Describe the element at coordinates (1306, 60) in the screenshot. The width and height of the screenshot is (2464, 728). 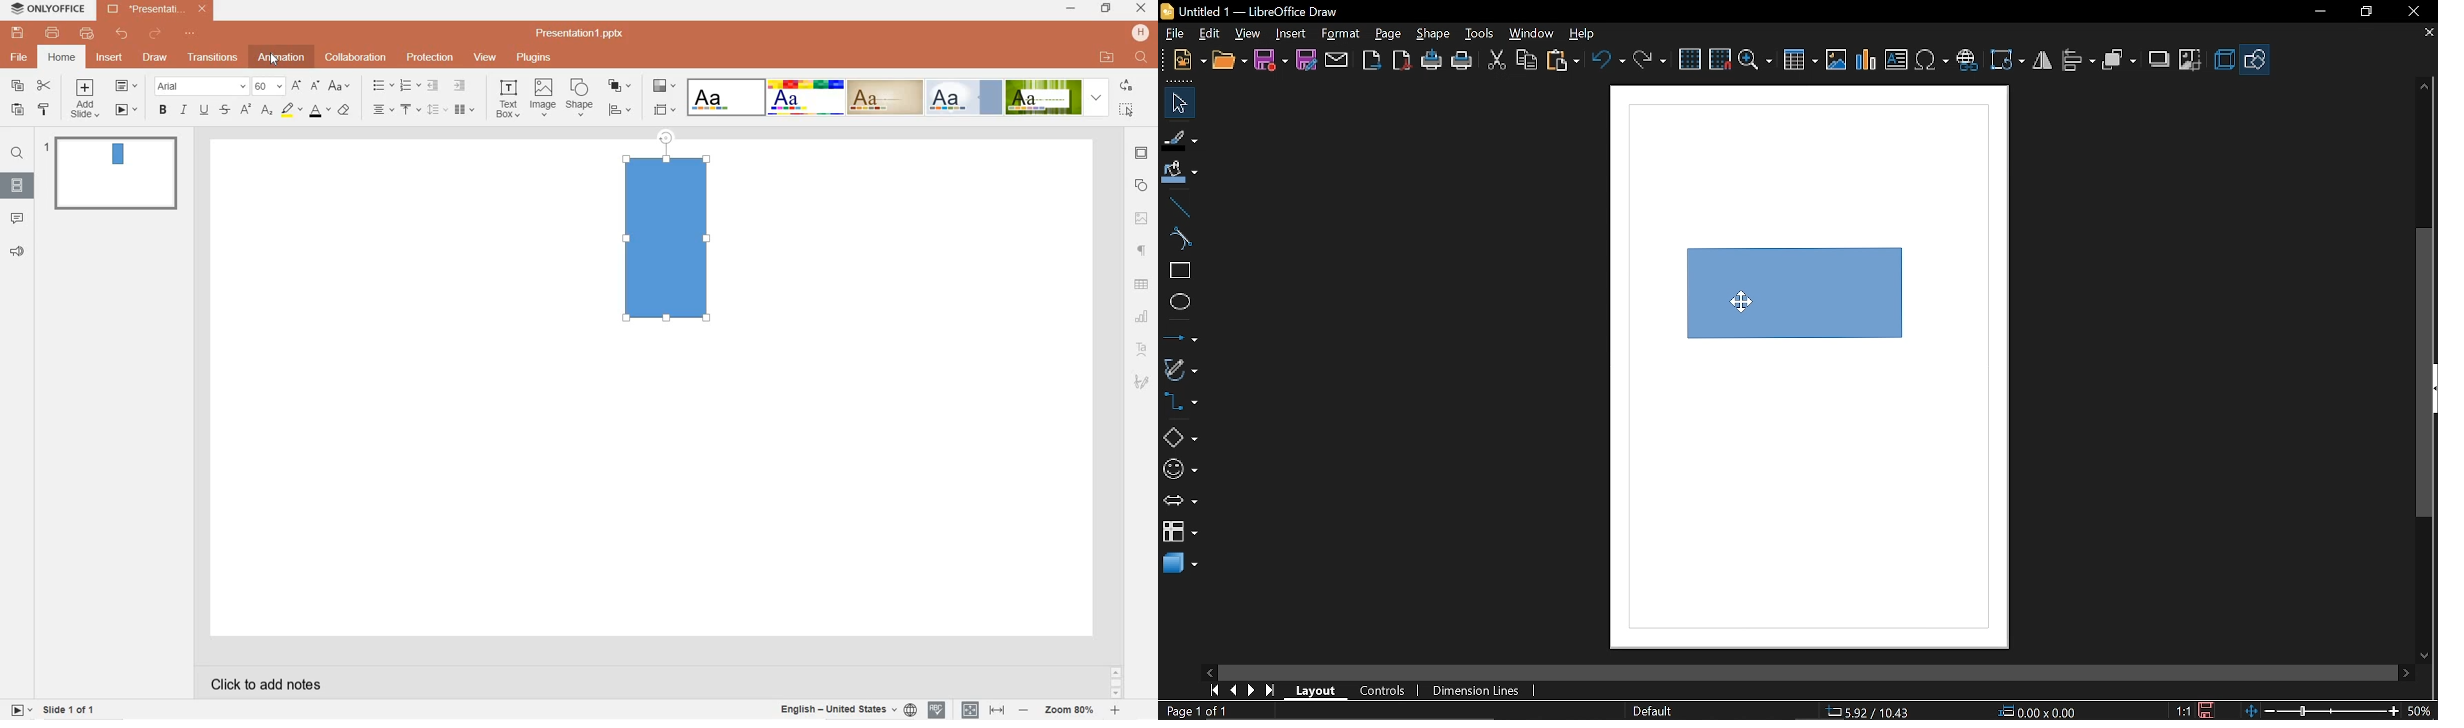
I see `save as` at that location.